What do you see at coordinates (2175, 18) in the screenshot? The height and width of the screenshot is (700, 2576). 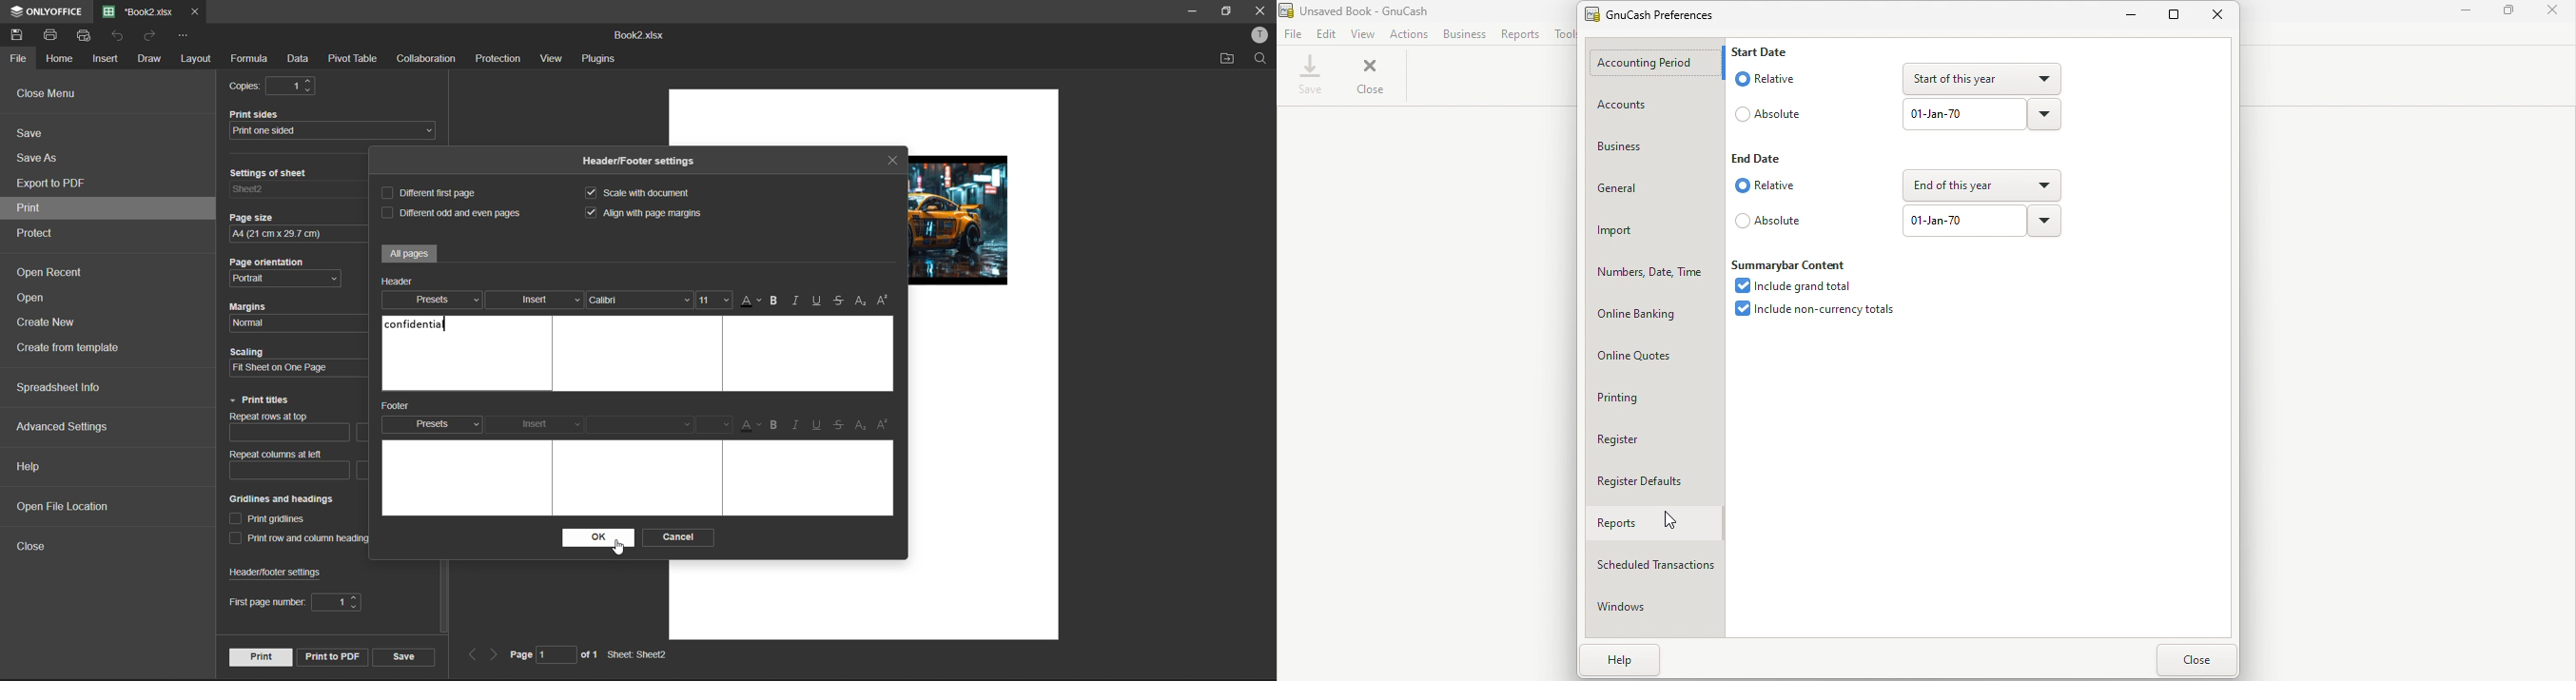 I see `Maximize` at bounding box center [2175, 18].